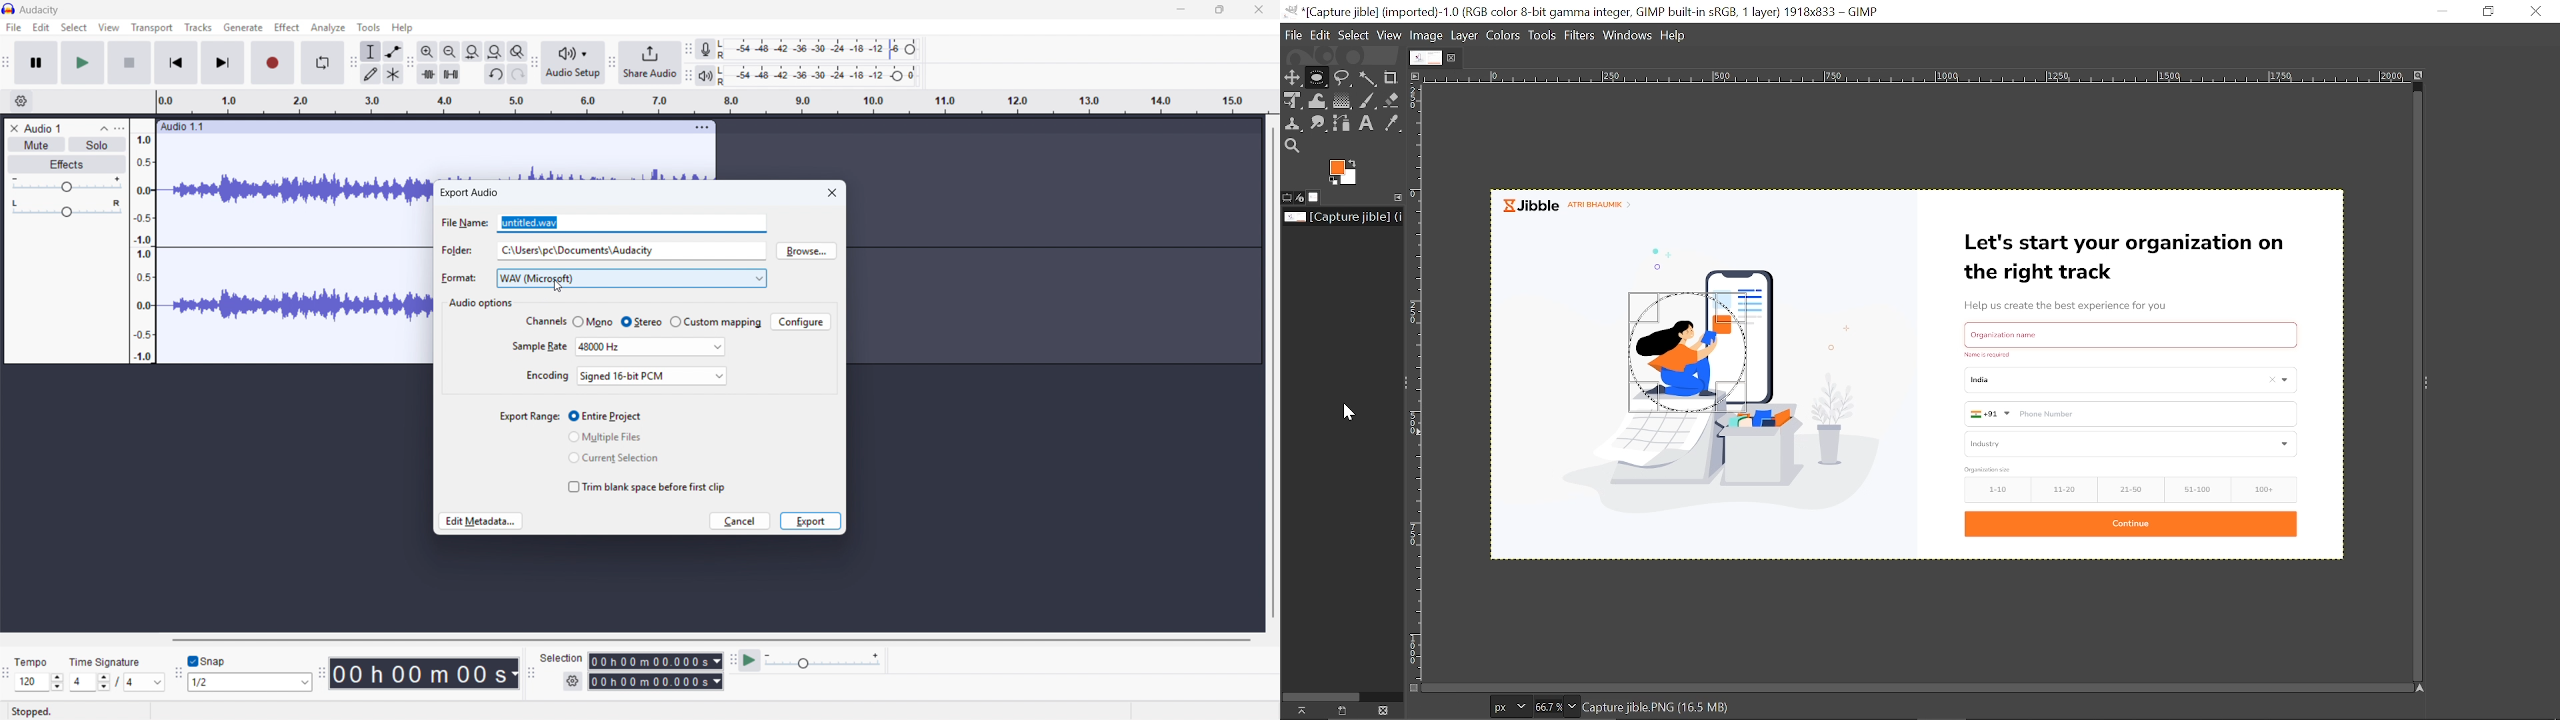 Image resolution: width=2576 pixels, height=728 pixels. Describe the element at coordinates (15, 128) in the screenshot. I see `Remove track ` at that location.